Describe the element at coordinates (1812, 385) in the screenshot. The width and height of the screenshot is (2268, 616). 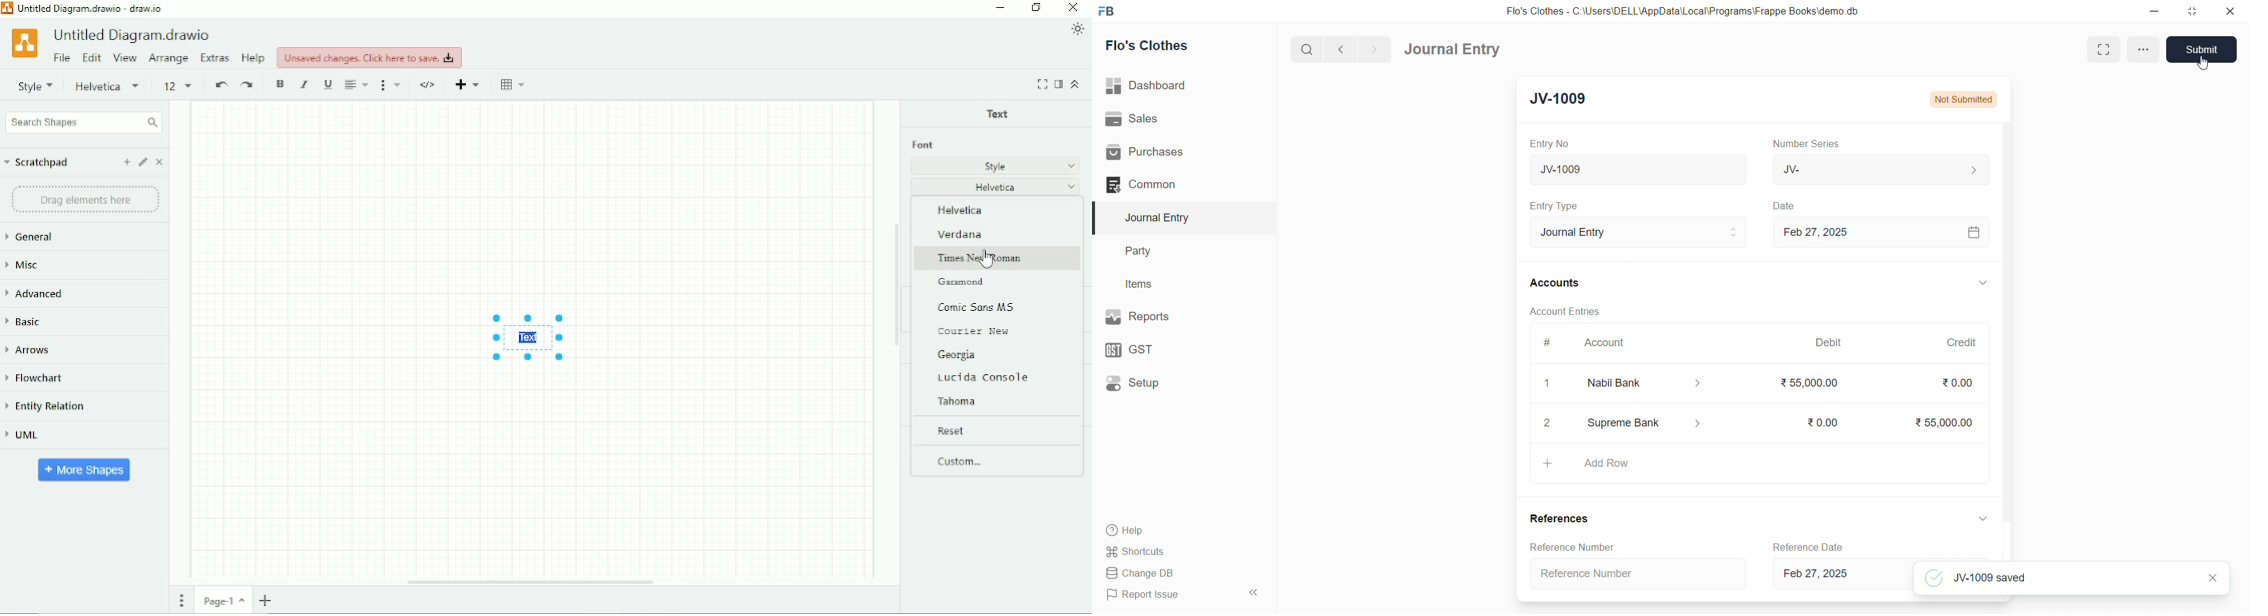
I see `₹55000.00` at that location.